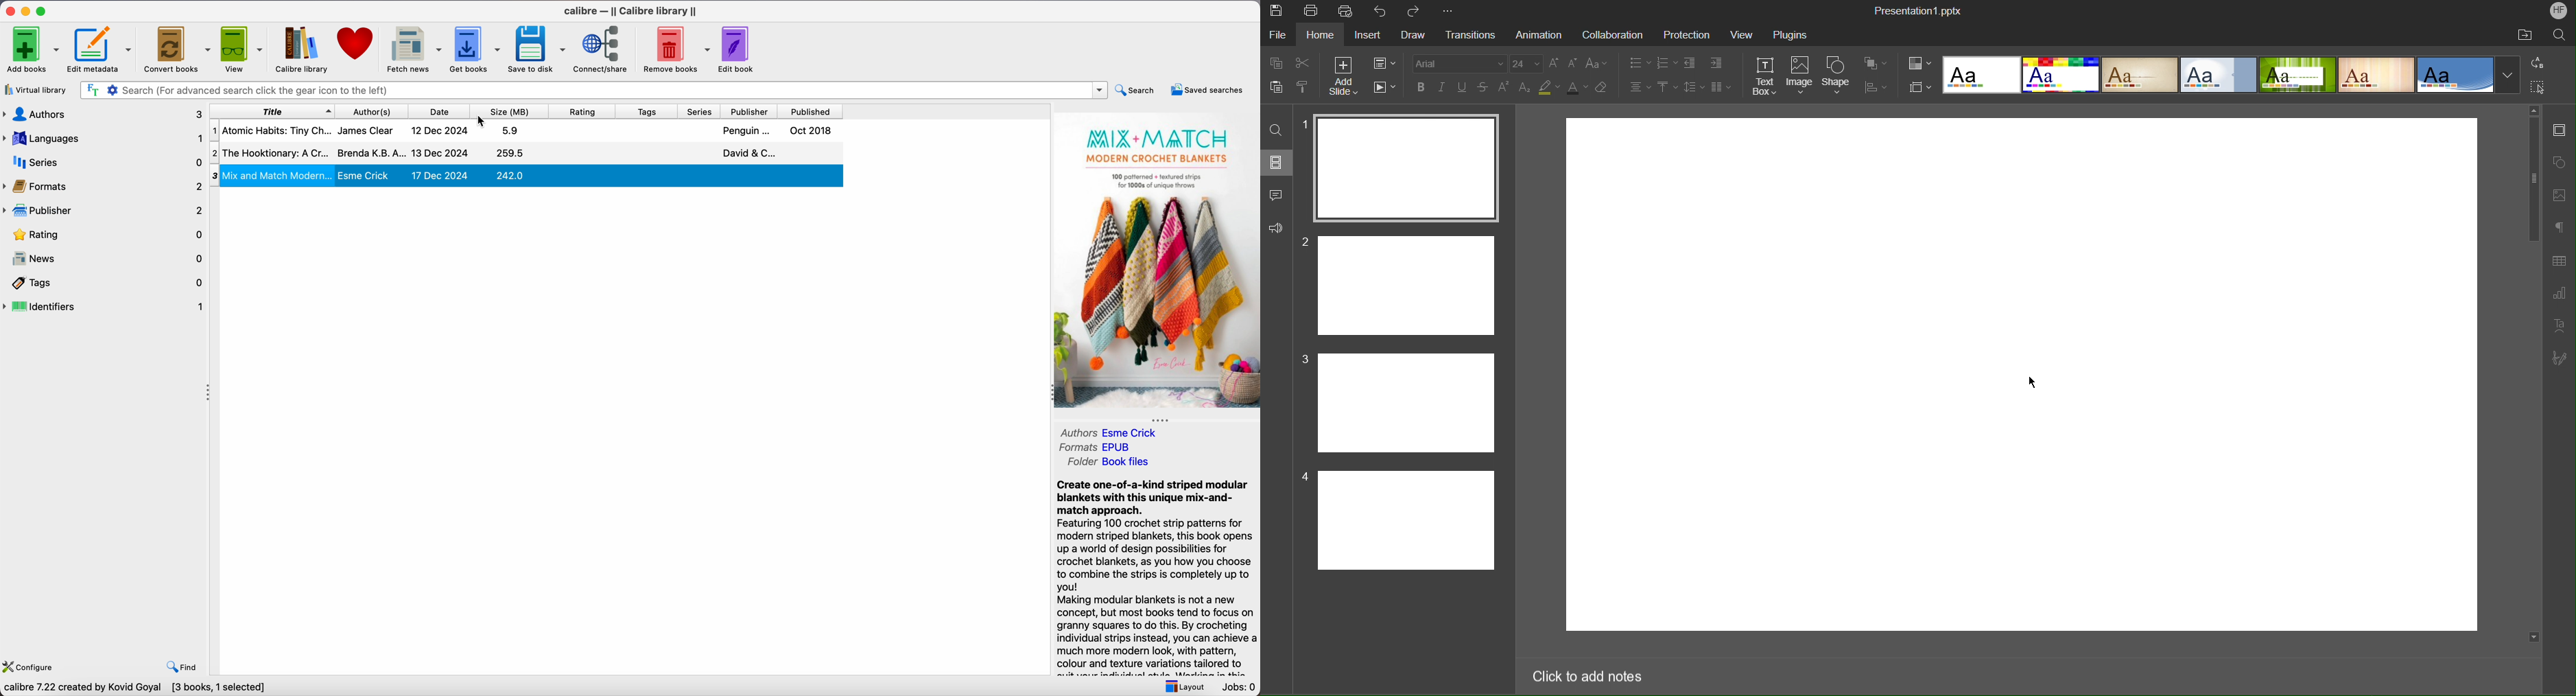 This screenshot has width=2576, height=700. What do you see at coordinates (1836, 76) in the screenshot?
I see `Shape` at bounding box center [1836, 76].